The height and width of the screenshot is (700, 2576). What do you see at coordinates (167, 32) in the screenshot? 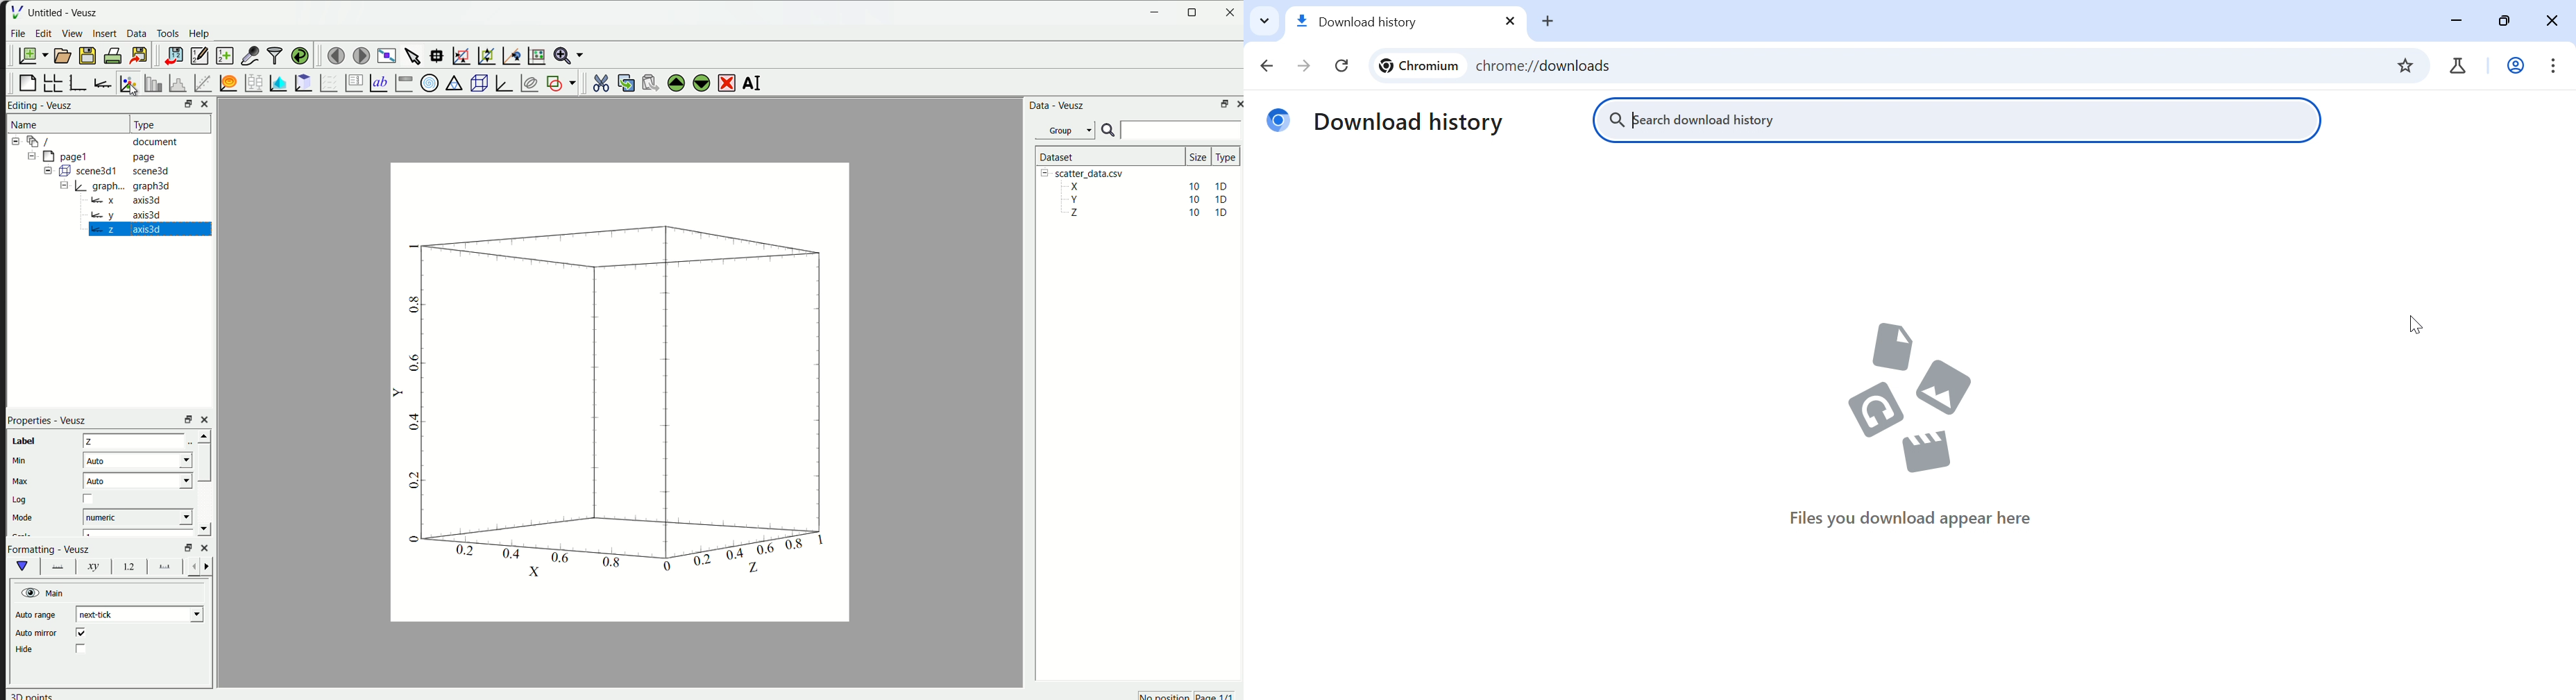
I see `Tools` at bounding box center [167, 32].